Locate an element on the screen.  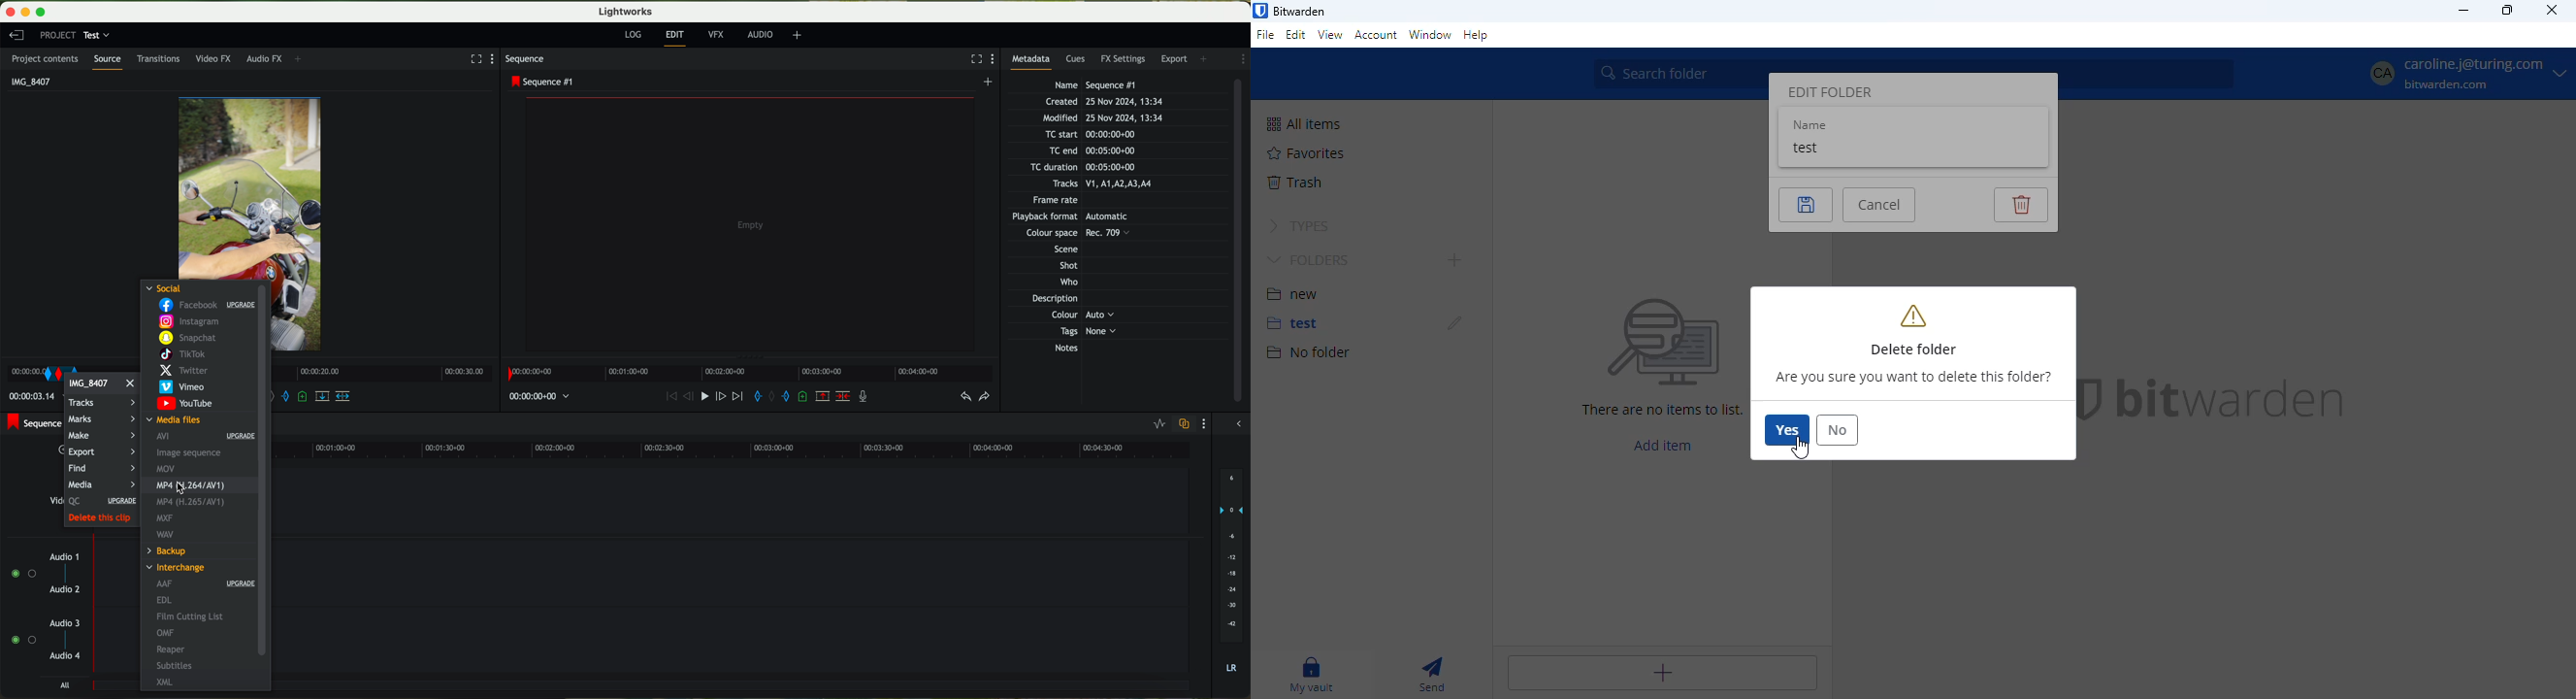
Timeline is located at coordinates (380, 374).